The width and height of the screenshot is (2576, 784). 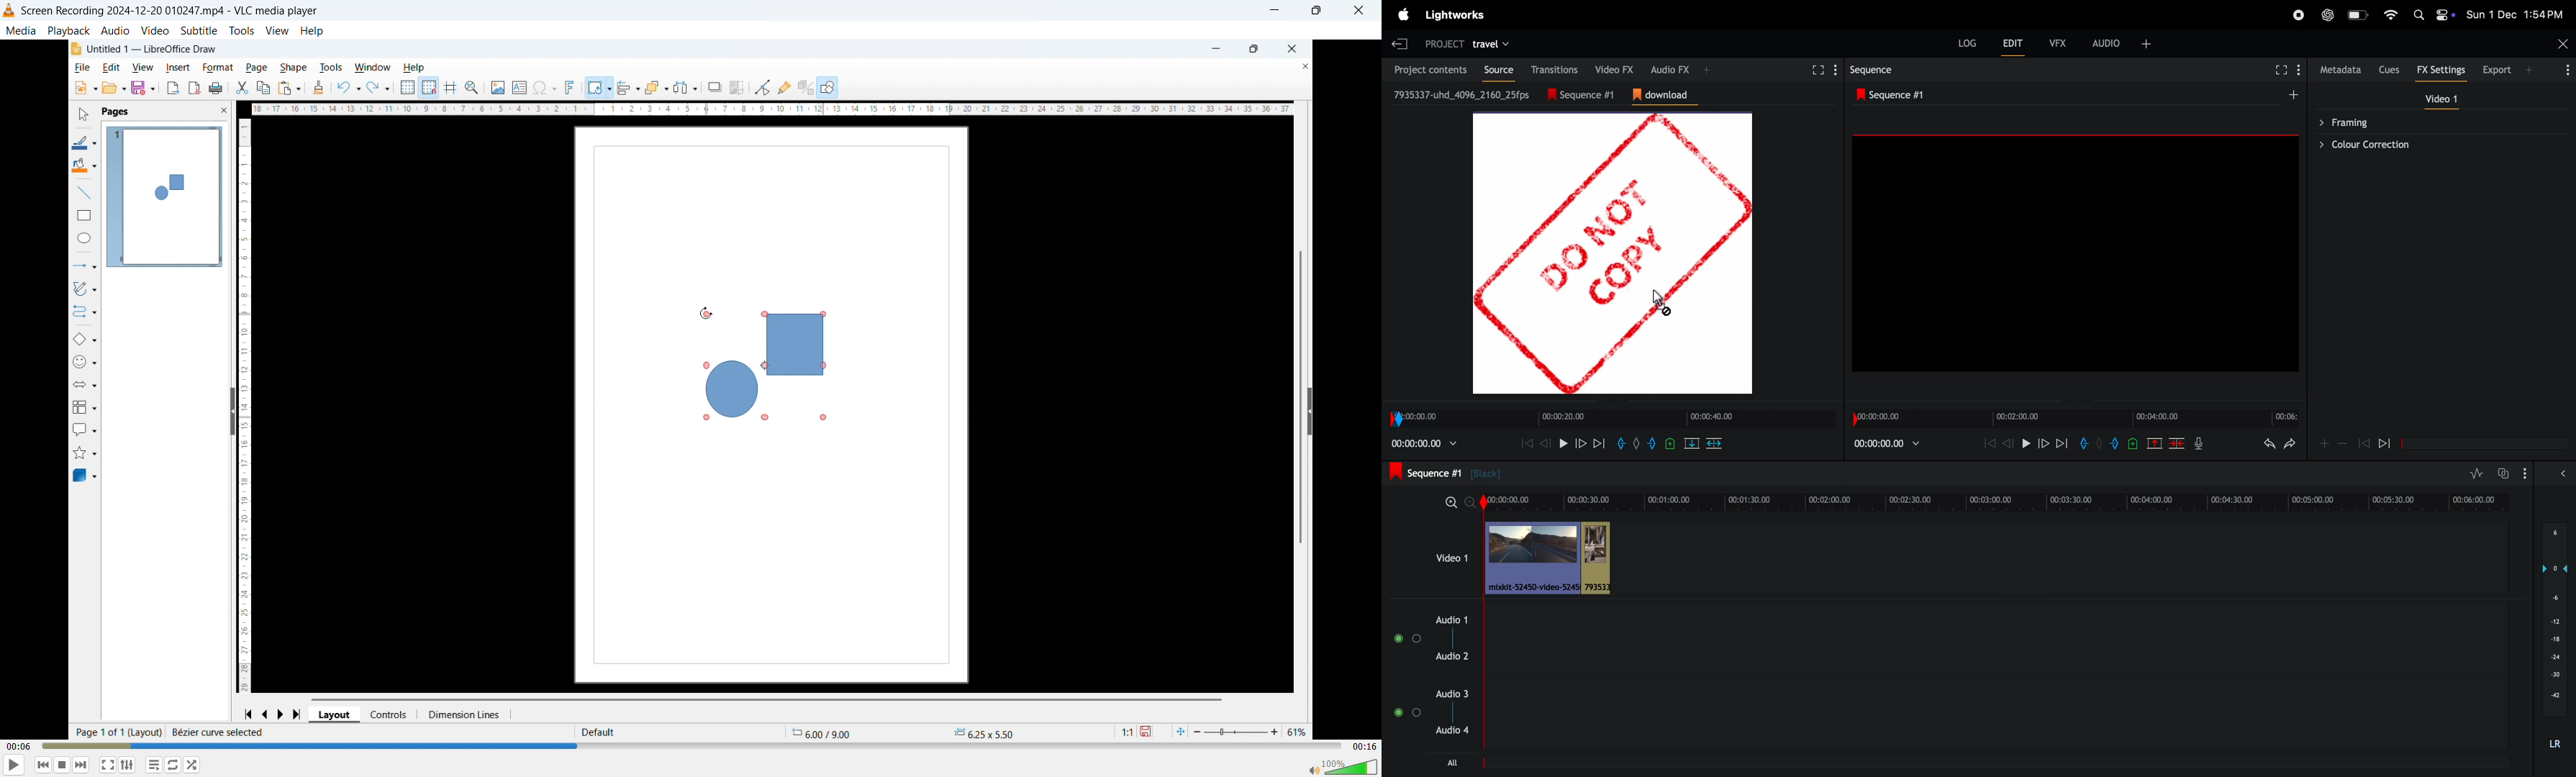 What do you see at coordinates (2199, 443) in the screenshot?
I see `mic` at bounding box center [2199, 443].